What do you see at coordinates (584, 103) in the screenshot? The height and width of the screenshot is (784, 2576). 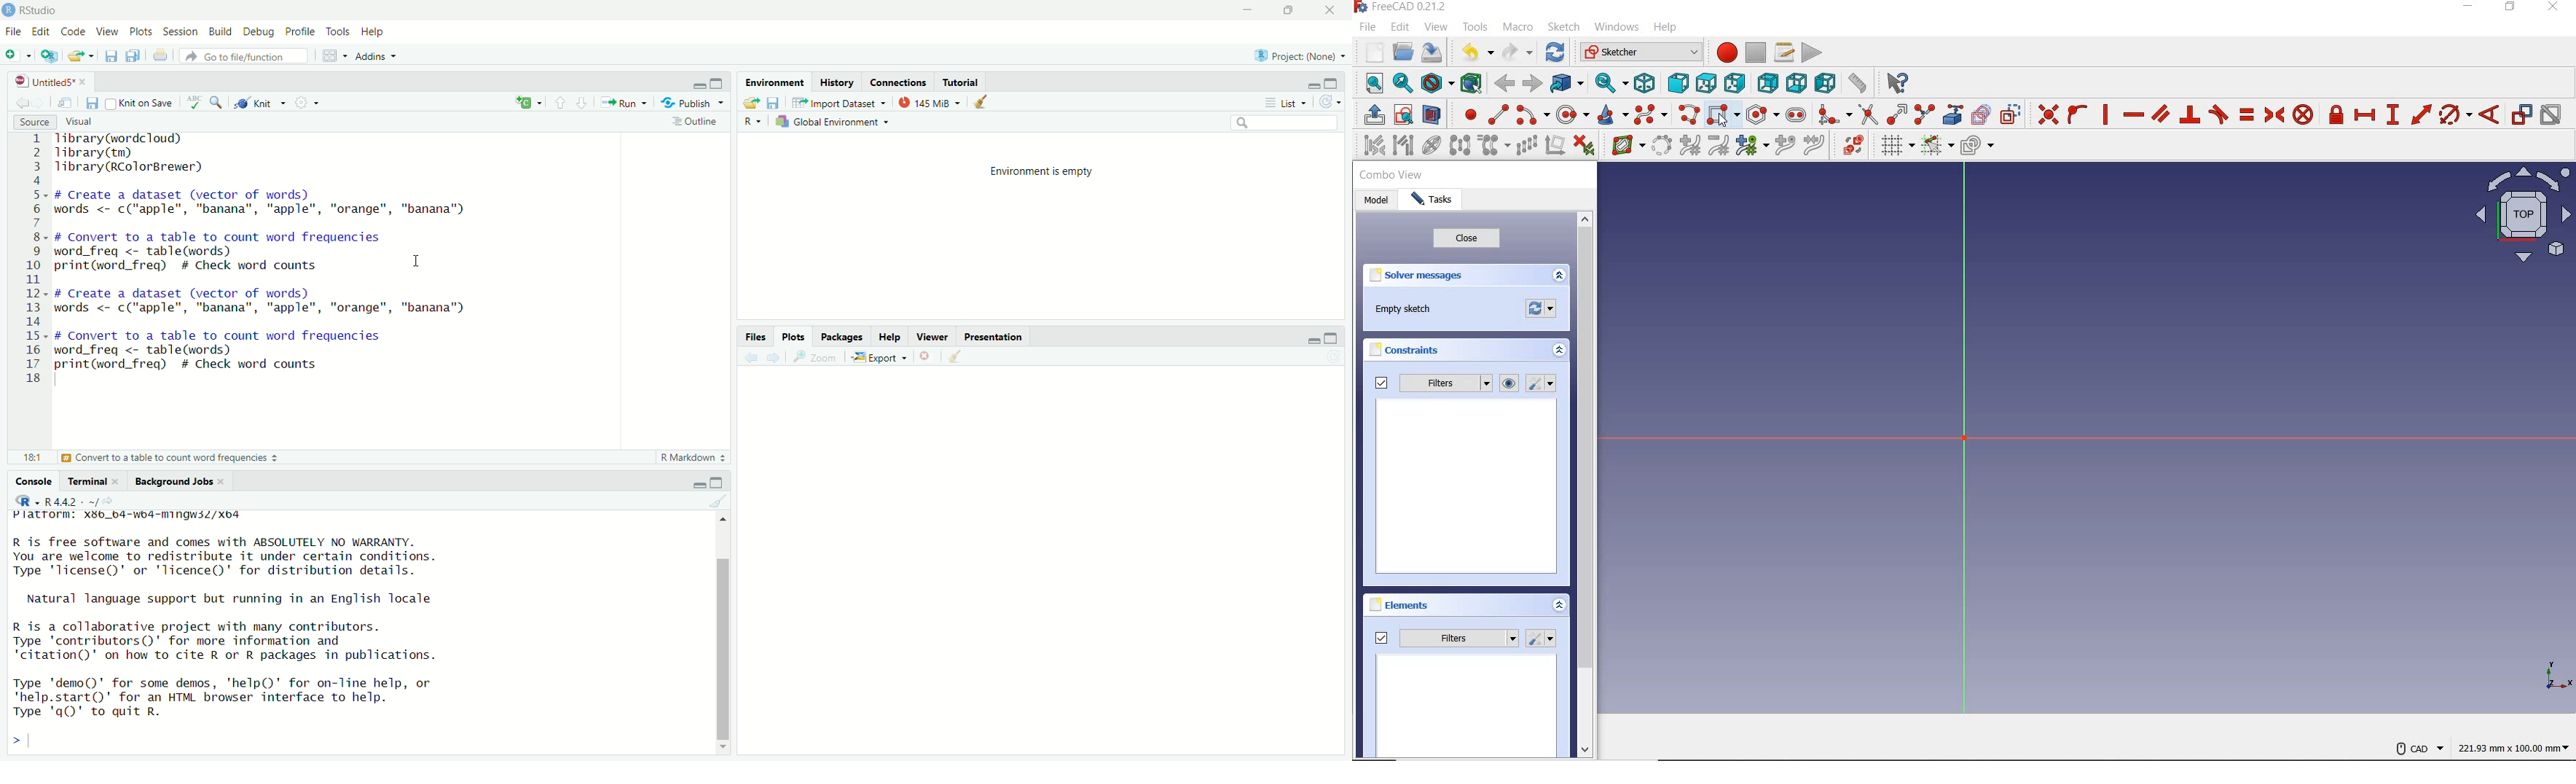 I see `Go to the next section/chunk` at bounding box center [584, 103].